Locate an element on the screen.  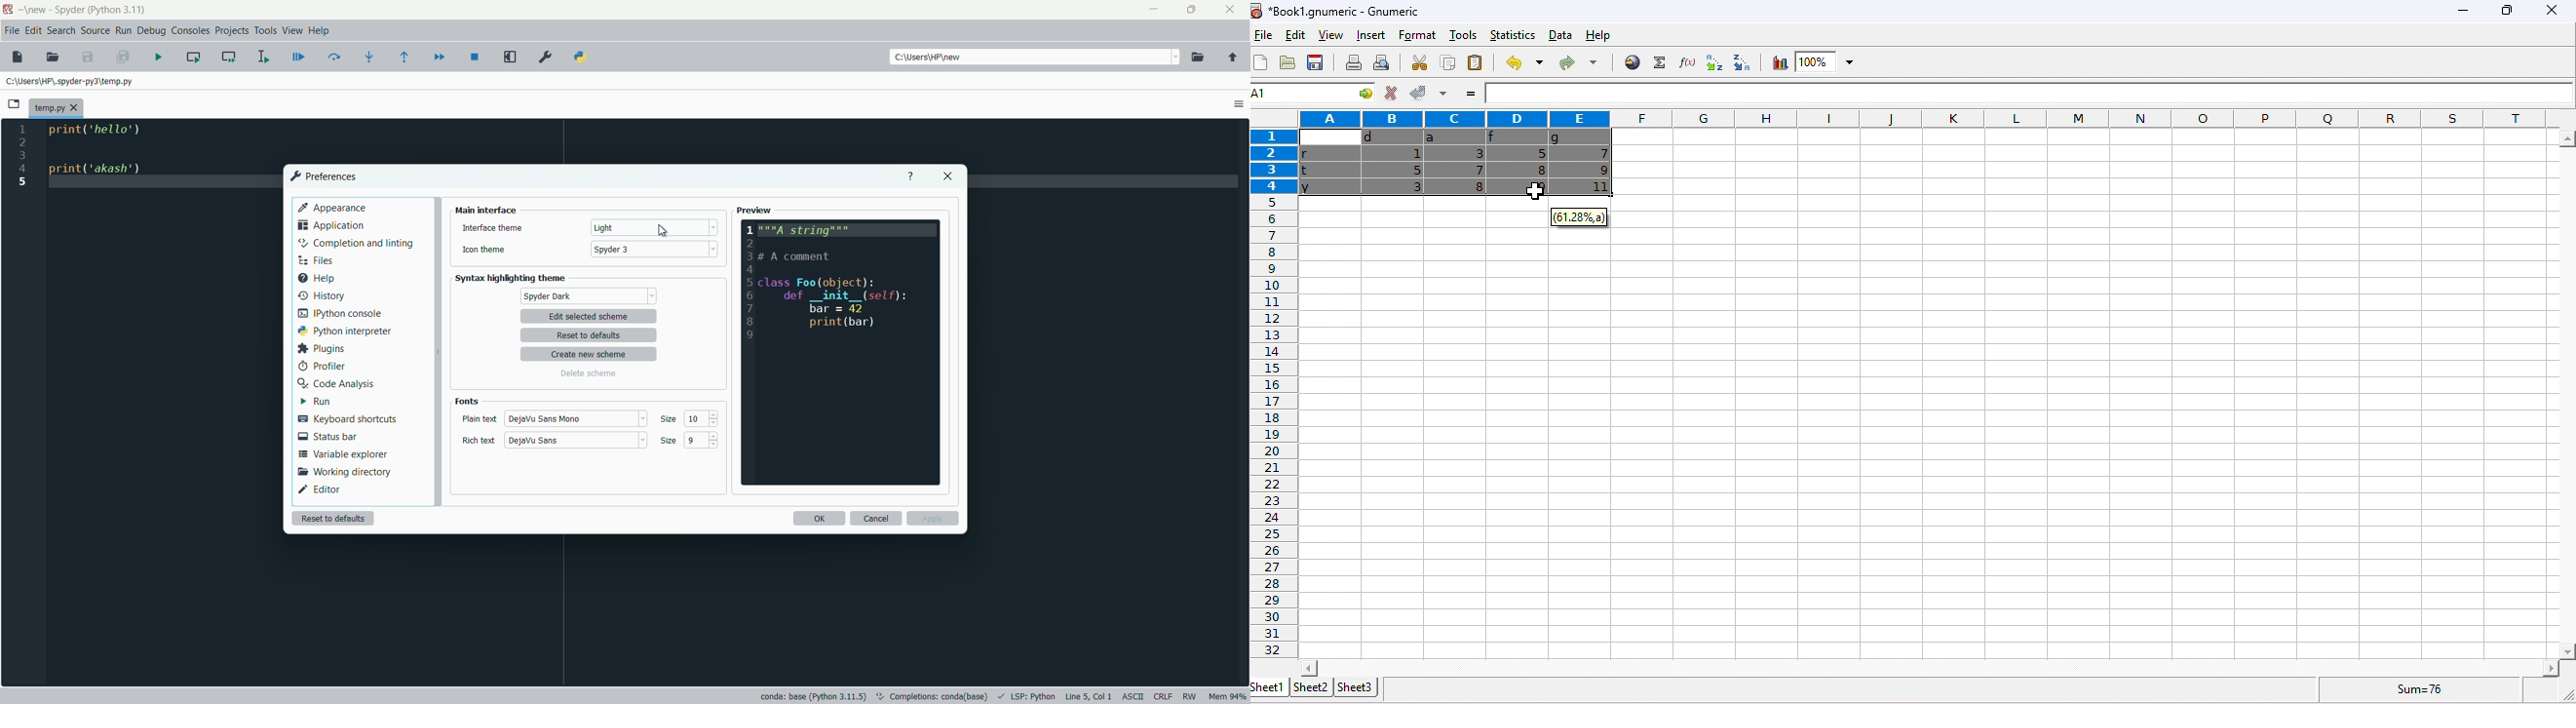
run is located at coordinates (314, 402).